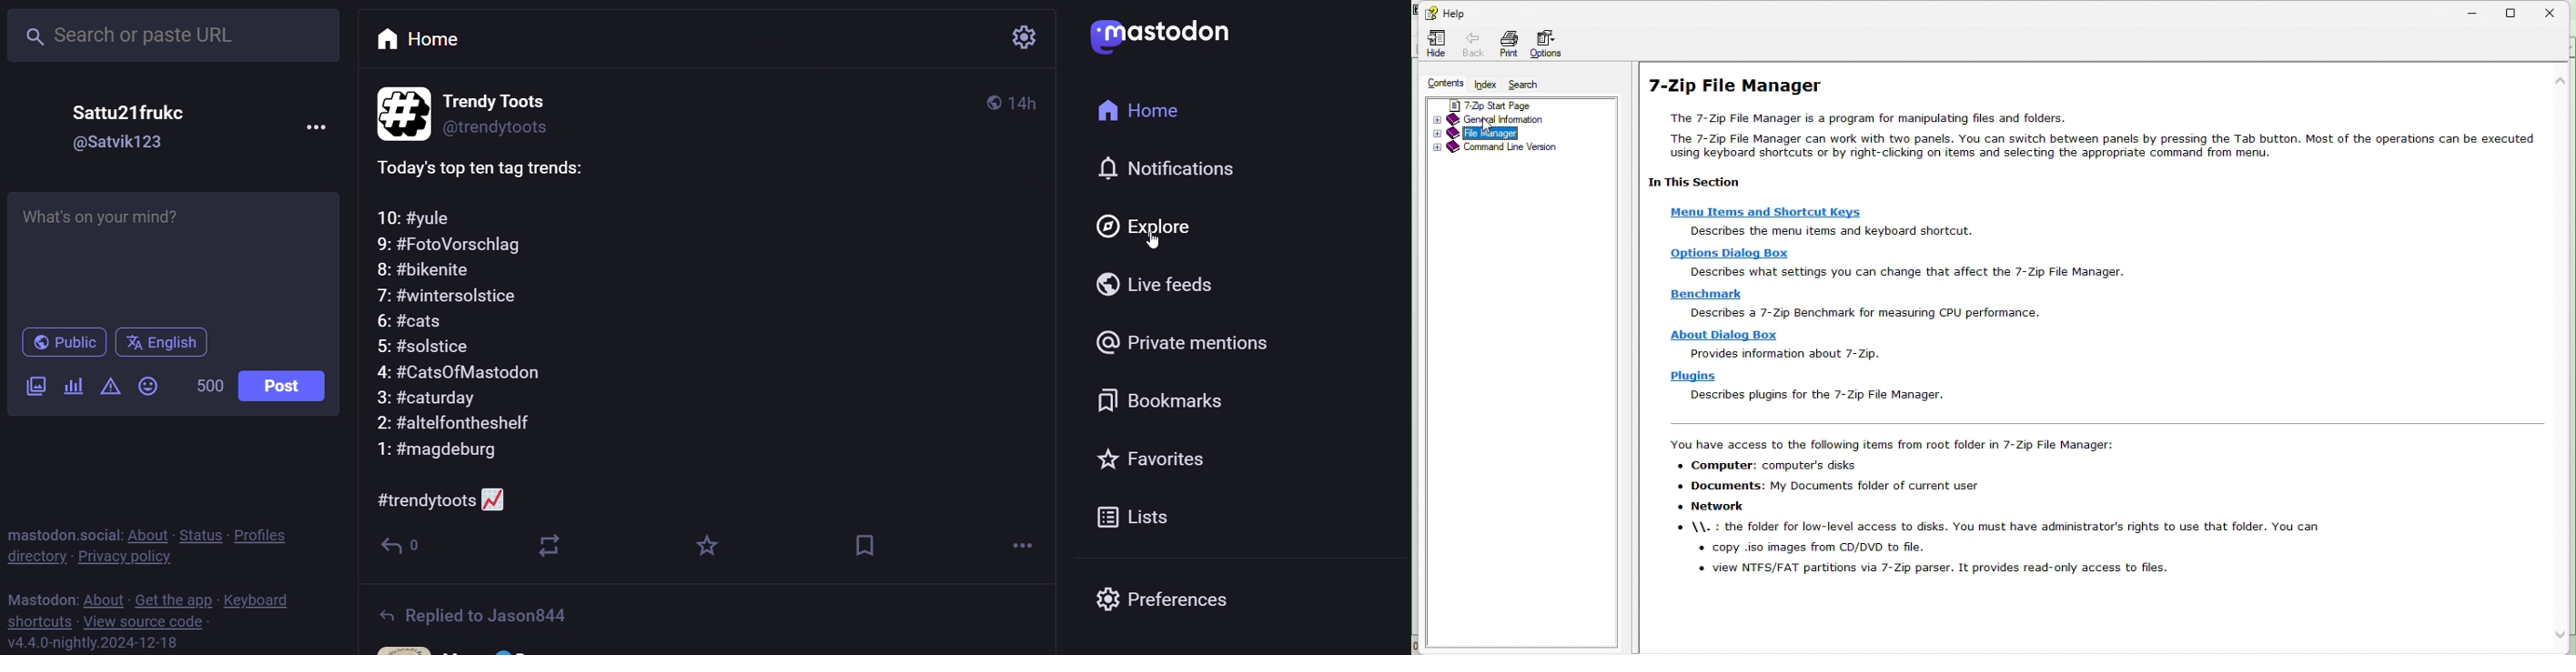 This screenshot has height=672, width=2576. I want to click on more, so click(1010, 546).